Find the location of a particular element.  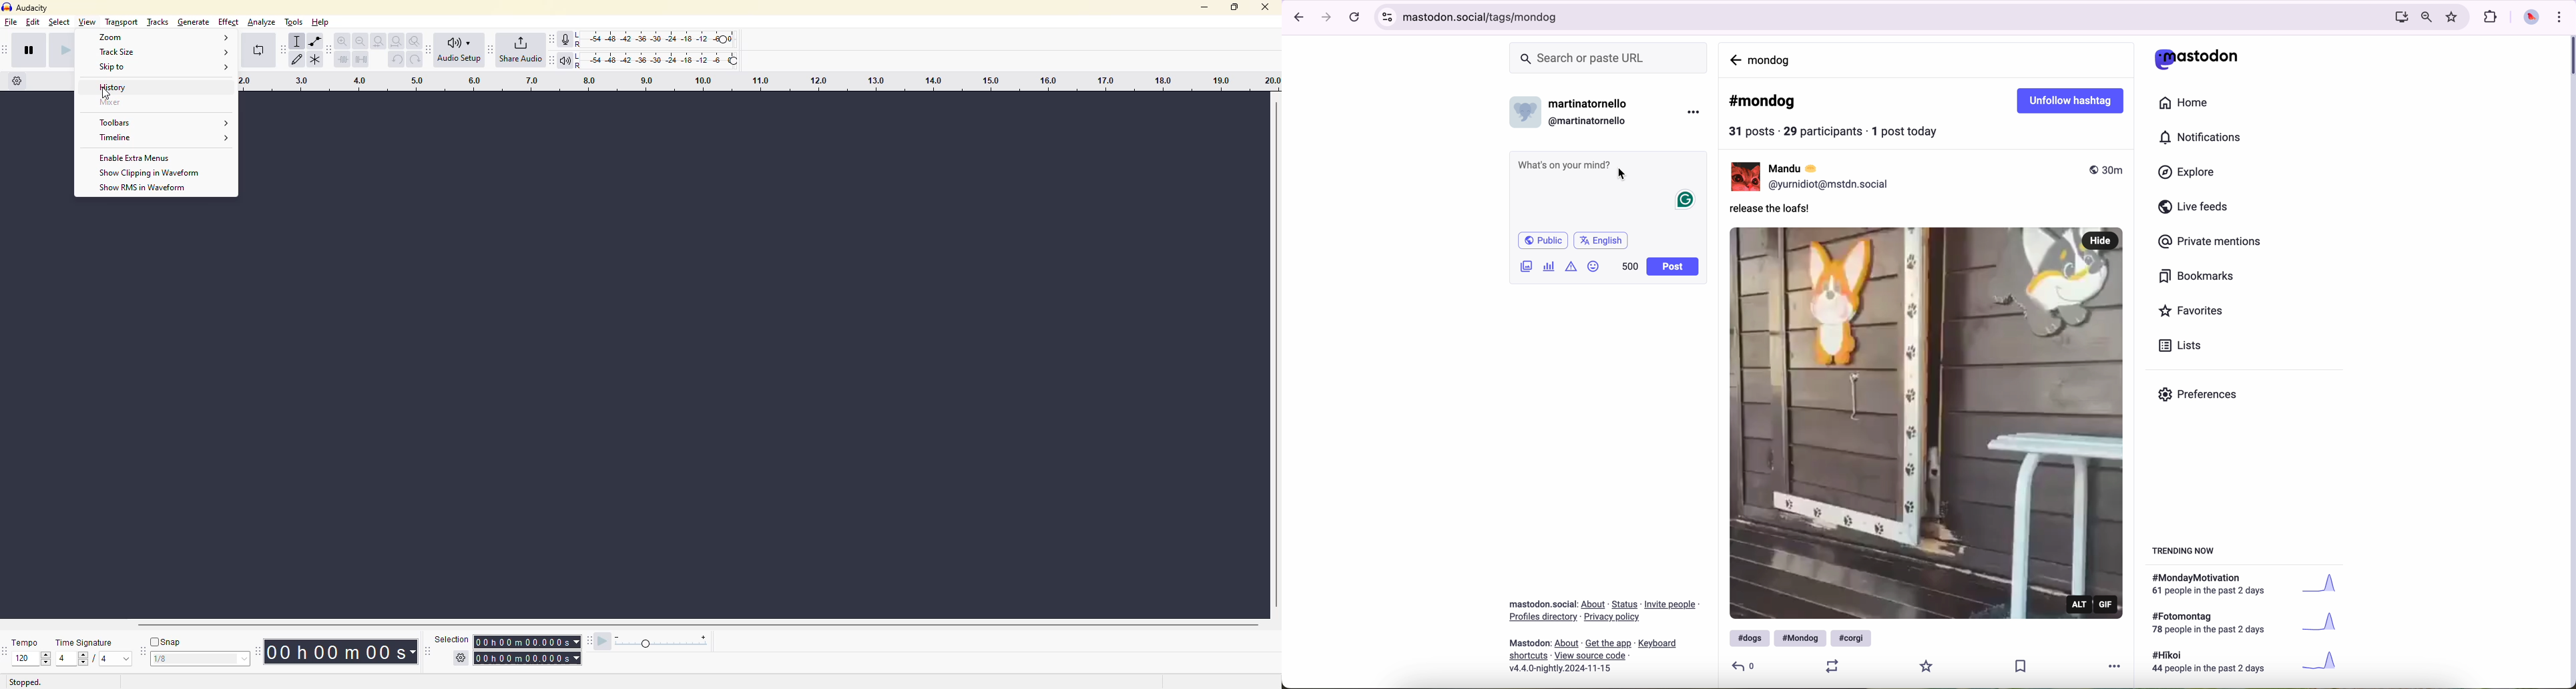

value is located at coordinates (73, 658).